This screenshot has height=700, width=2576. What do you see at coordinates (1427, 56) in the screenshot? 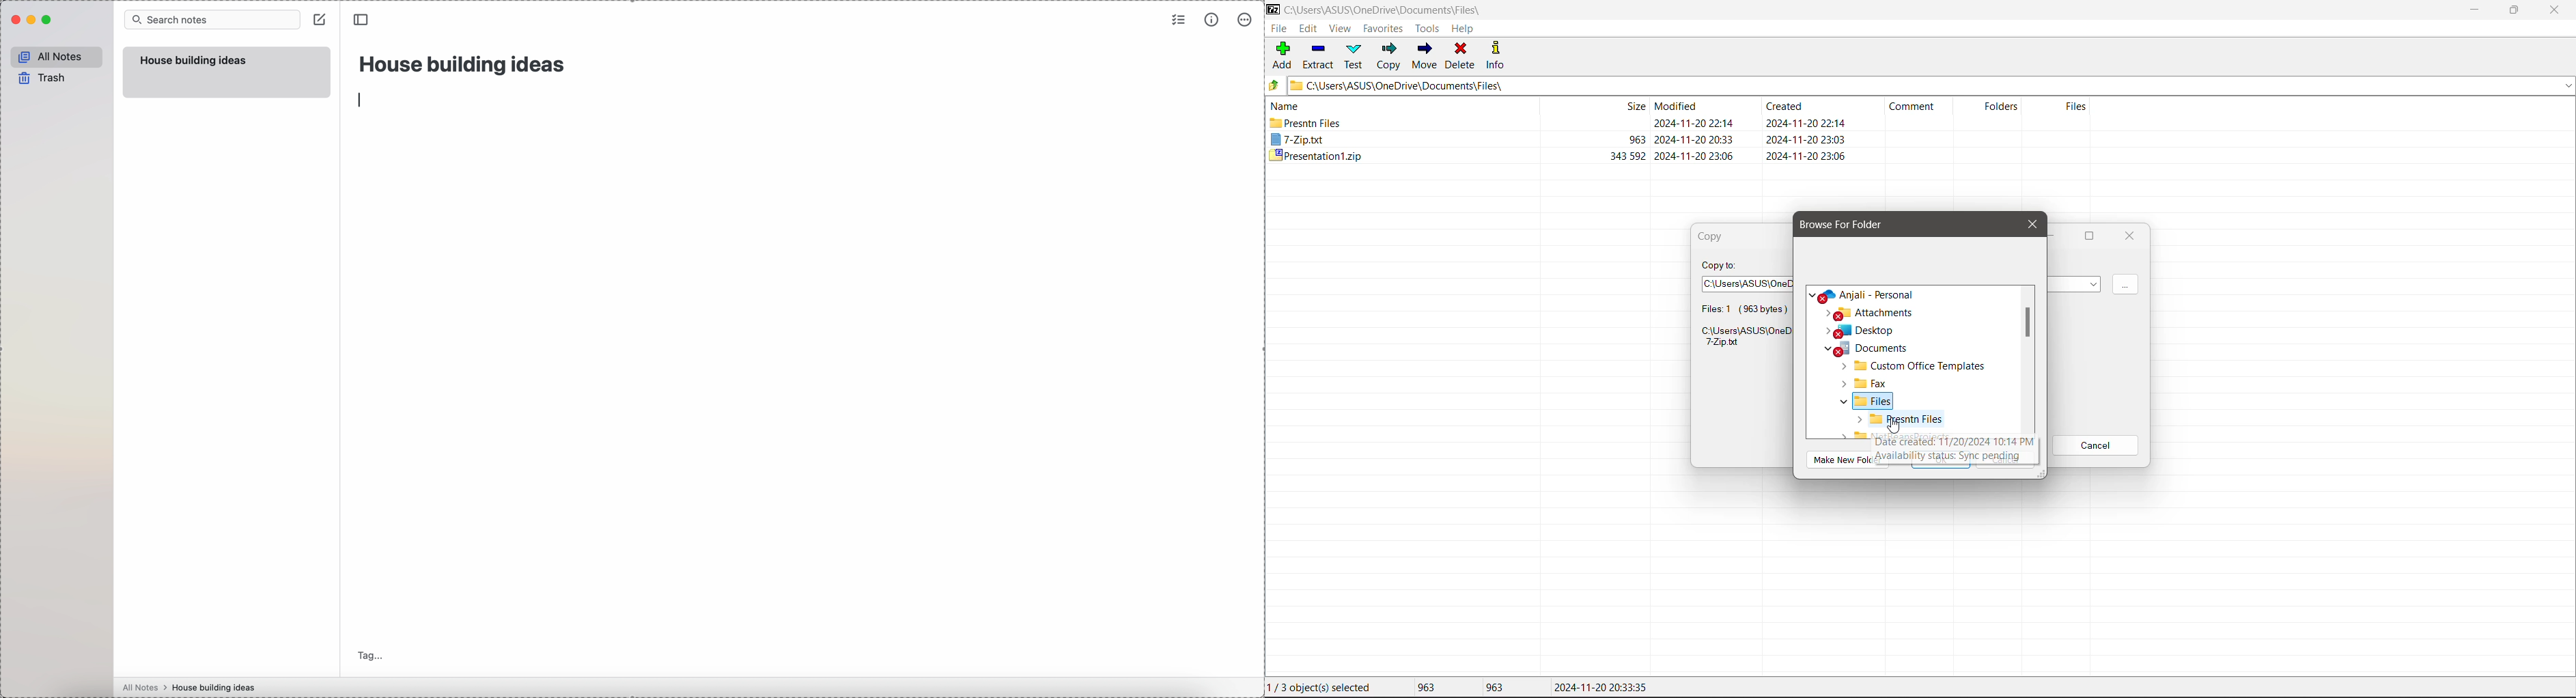
I see `Move` at bounding box center [1427, 56].